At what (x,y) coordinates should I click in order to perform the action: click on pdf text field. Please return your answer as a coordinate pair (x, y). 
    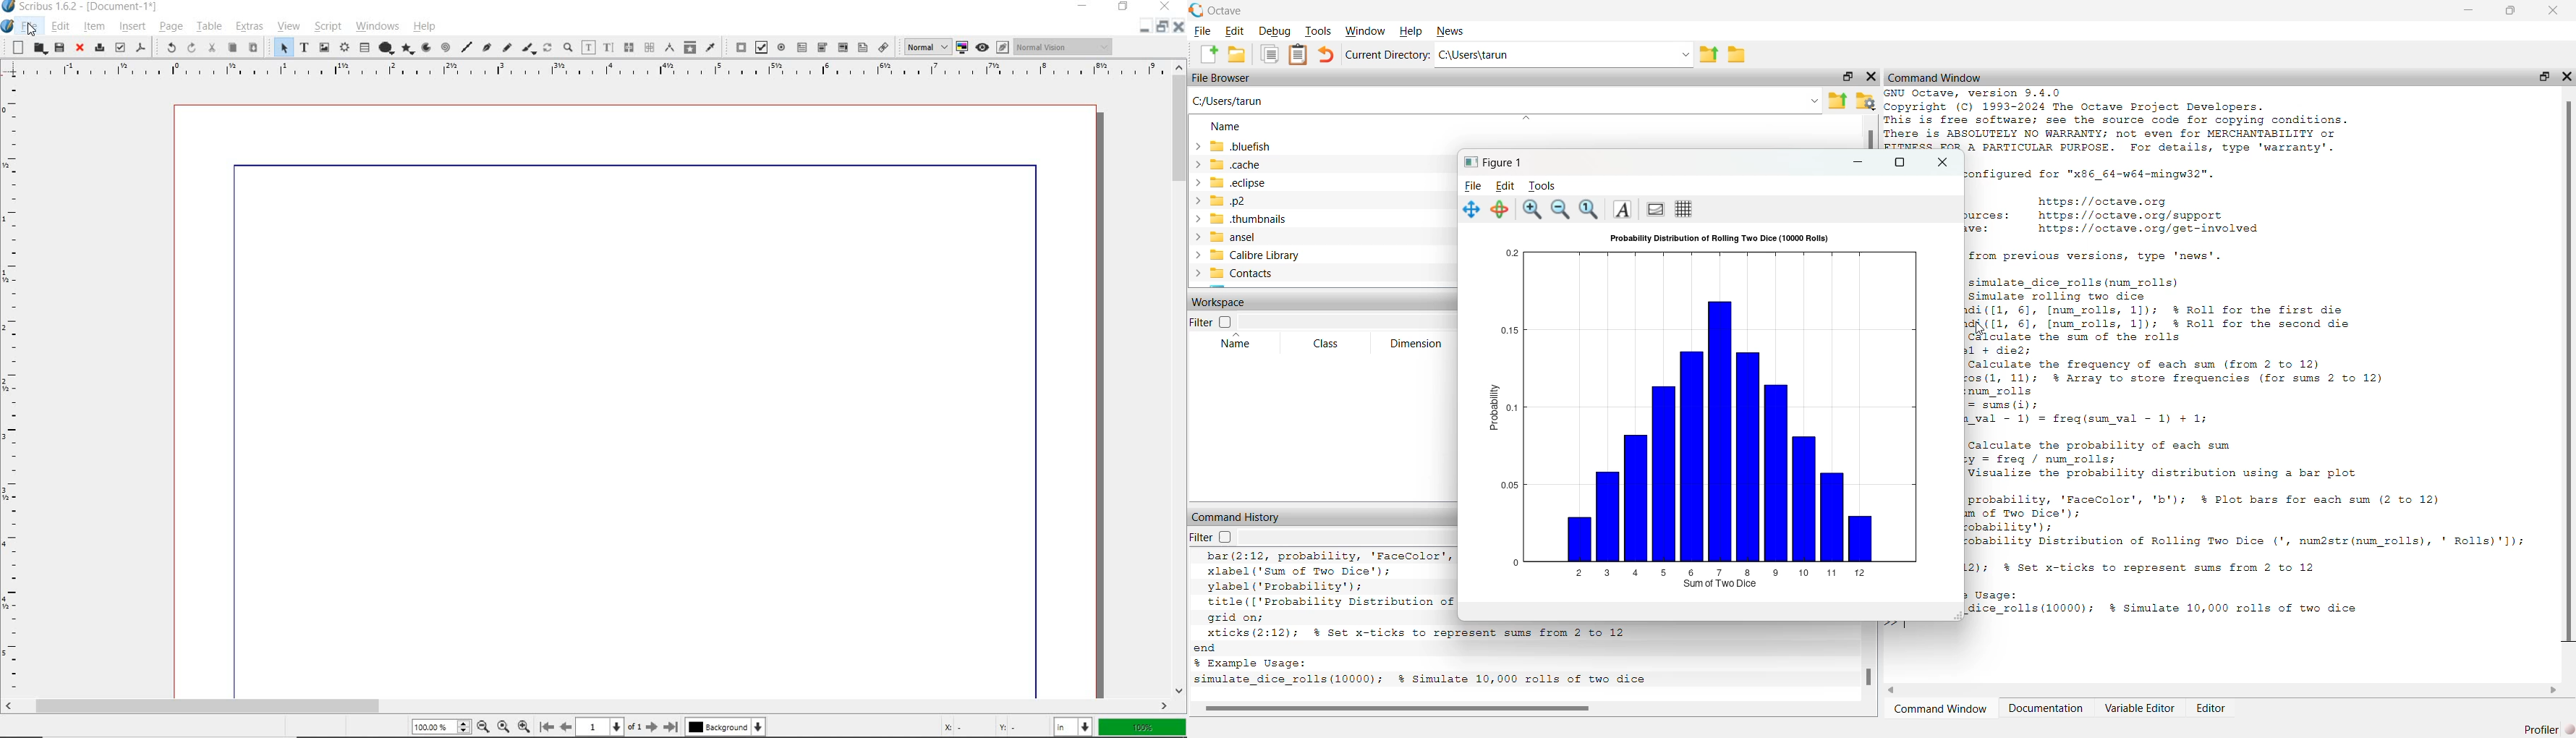
    Looking at the image, I should click on (802, 47).